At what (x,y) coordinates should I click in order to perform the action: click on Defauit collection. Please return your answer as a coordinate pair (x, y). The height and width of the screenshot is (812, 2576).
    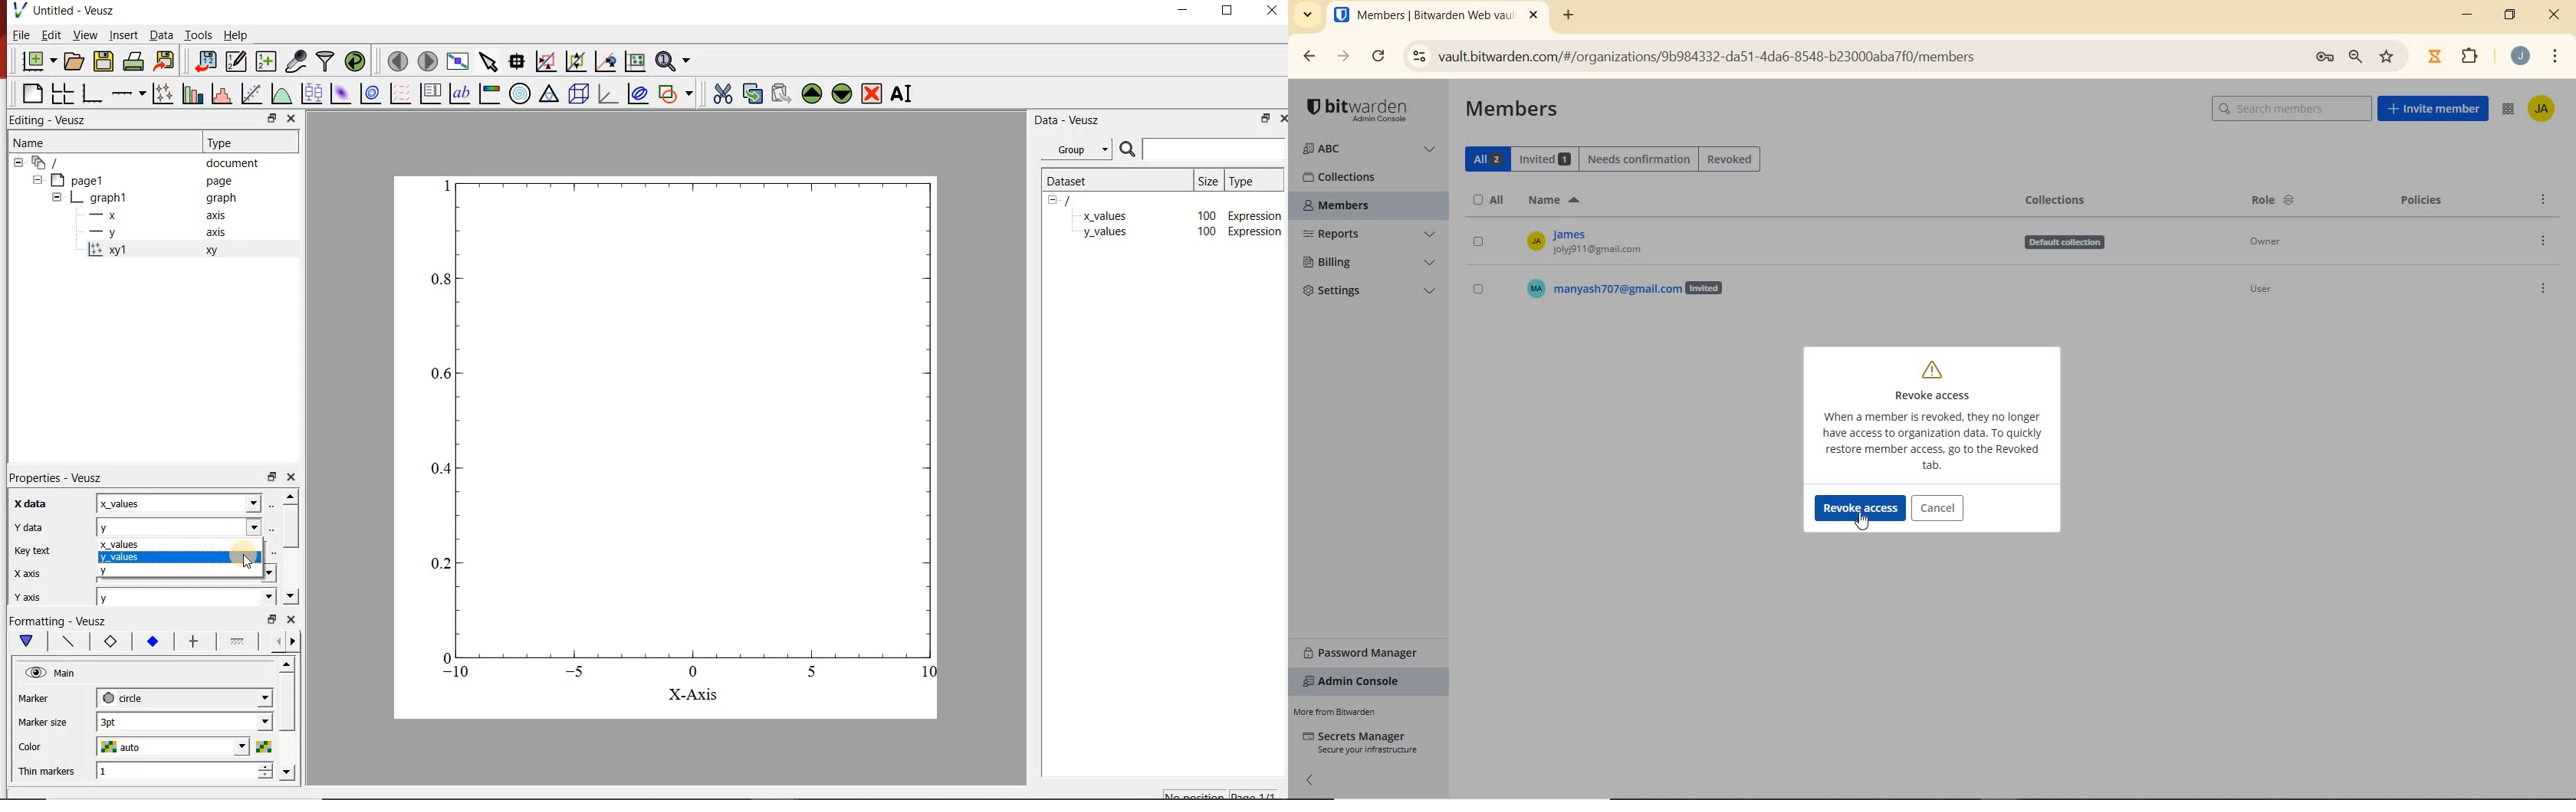
    Looking at the image, I should click on (2058, 244).